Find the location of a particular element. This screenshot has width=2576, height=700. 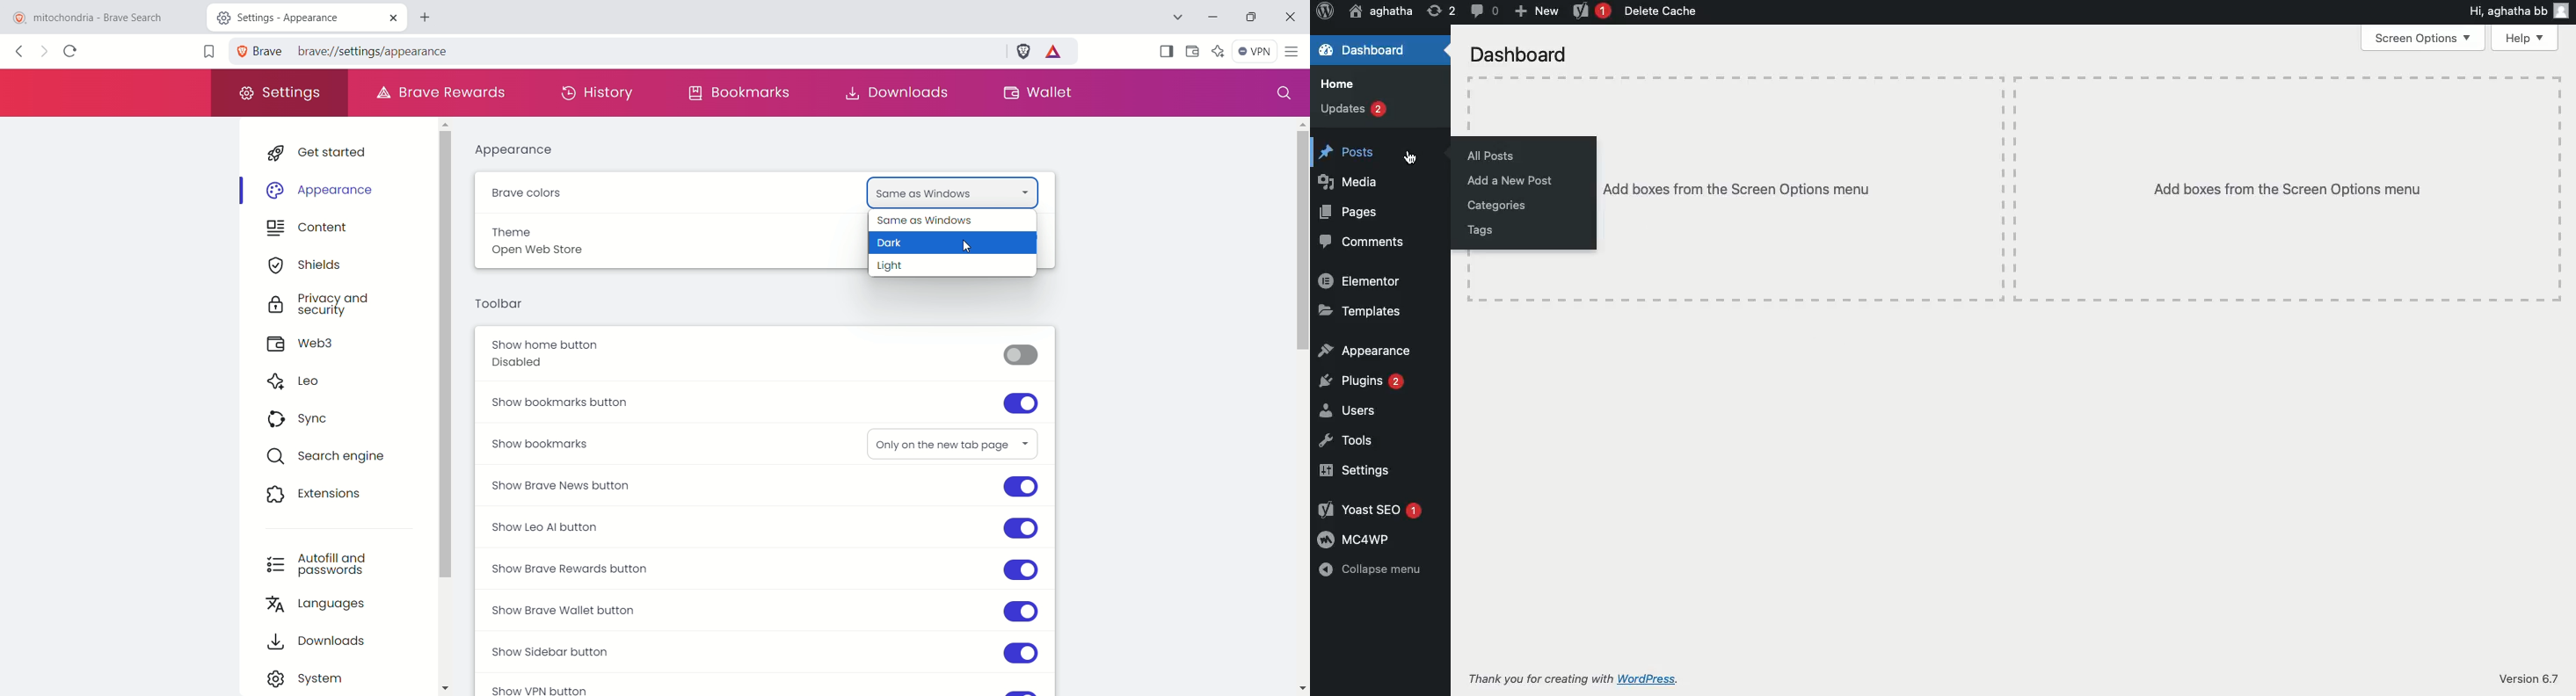

privacy and security is located at coordinates (323, 305).